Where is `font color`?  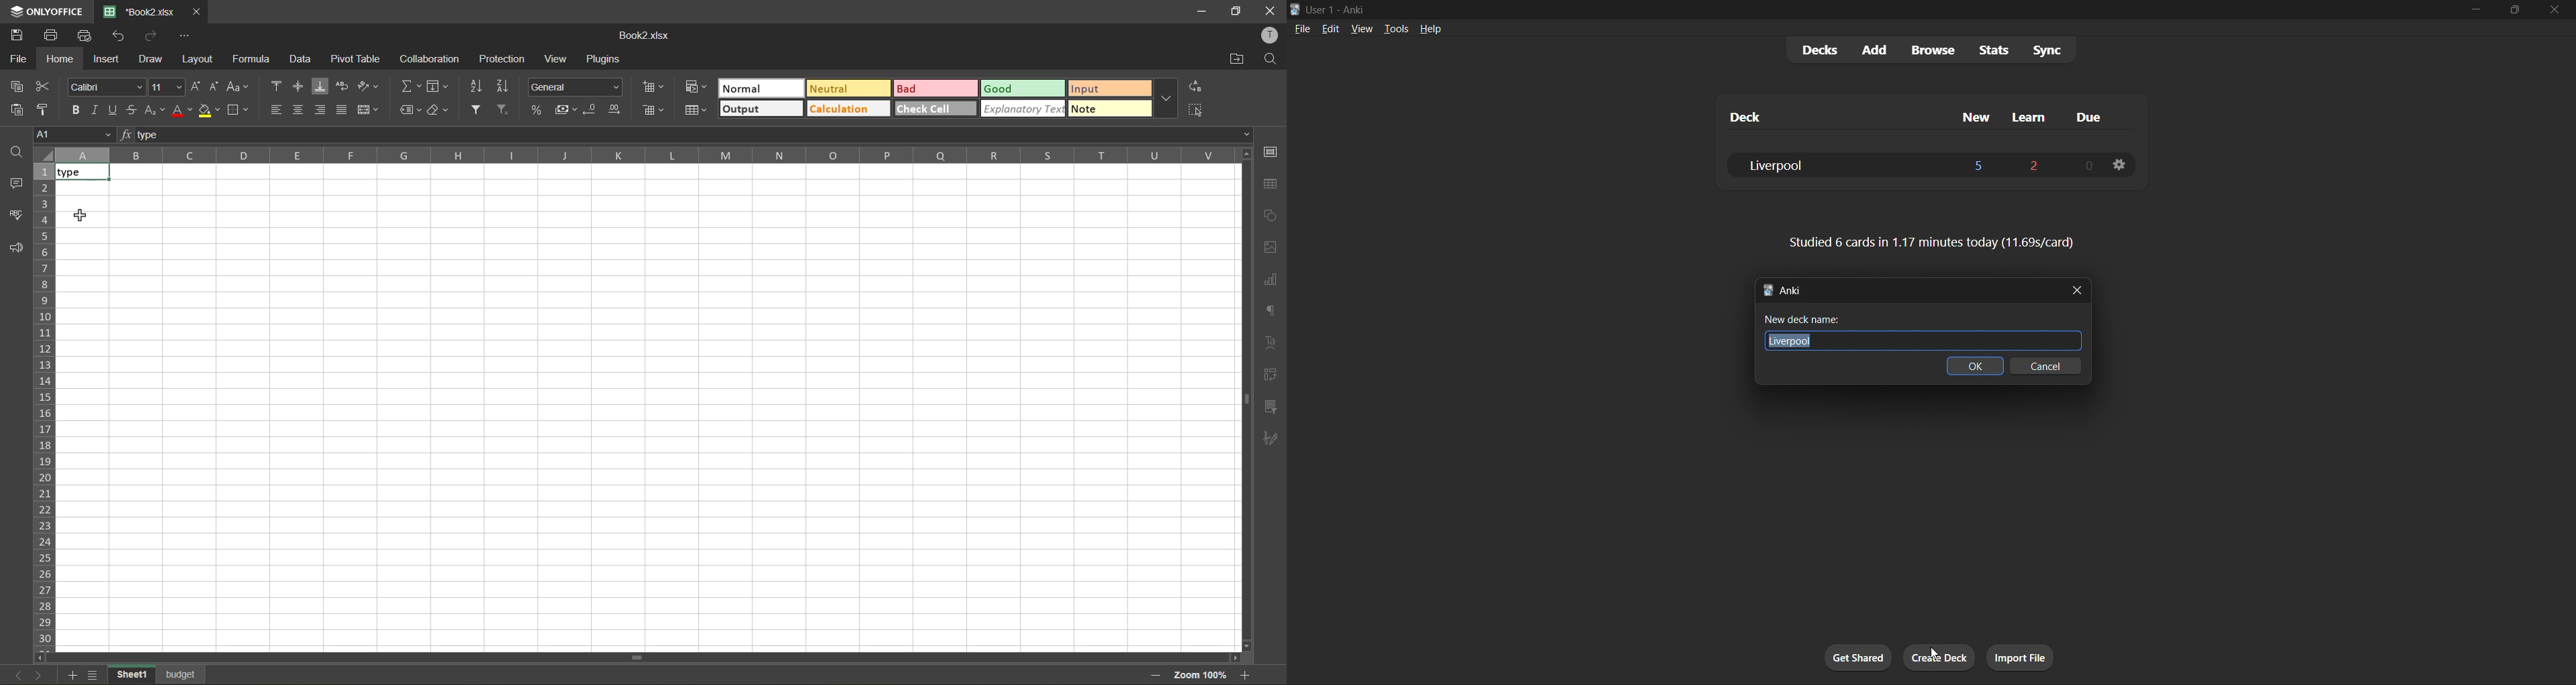
font color is located at coordinates (181, 111).